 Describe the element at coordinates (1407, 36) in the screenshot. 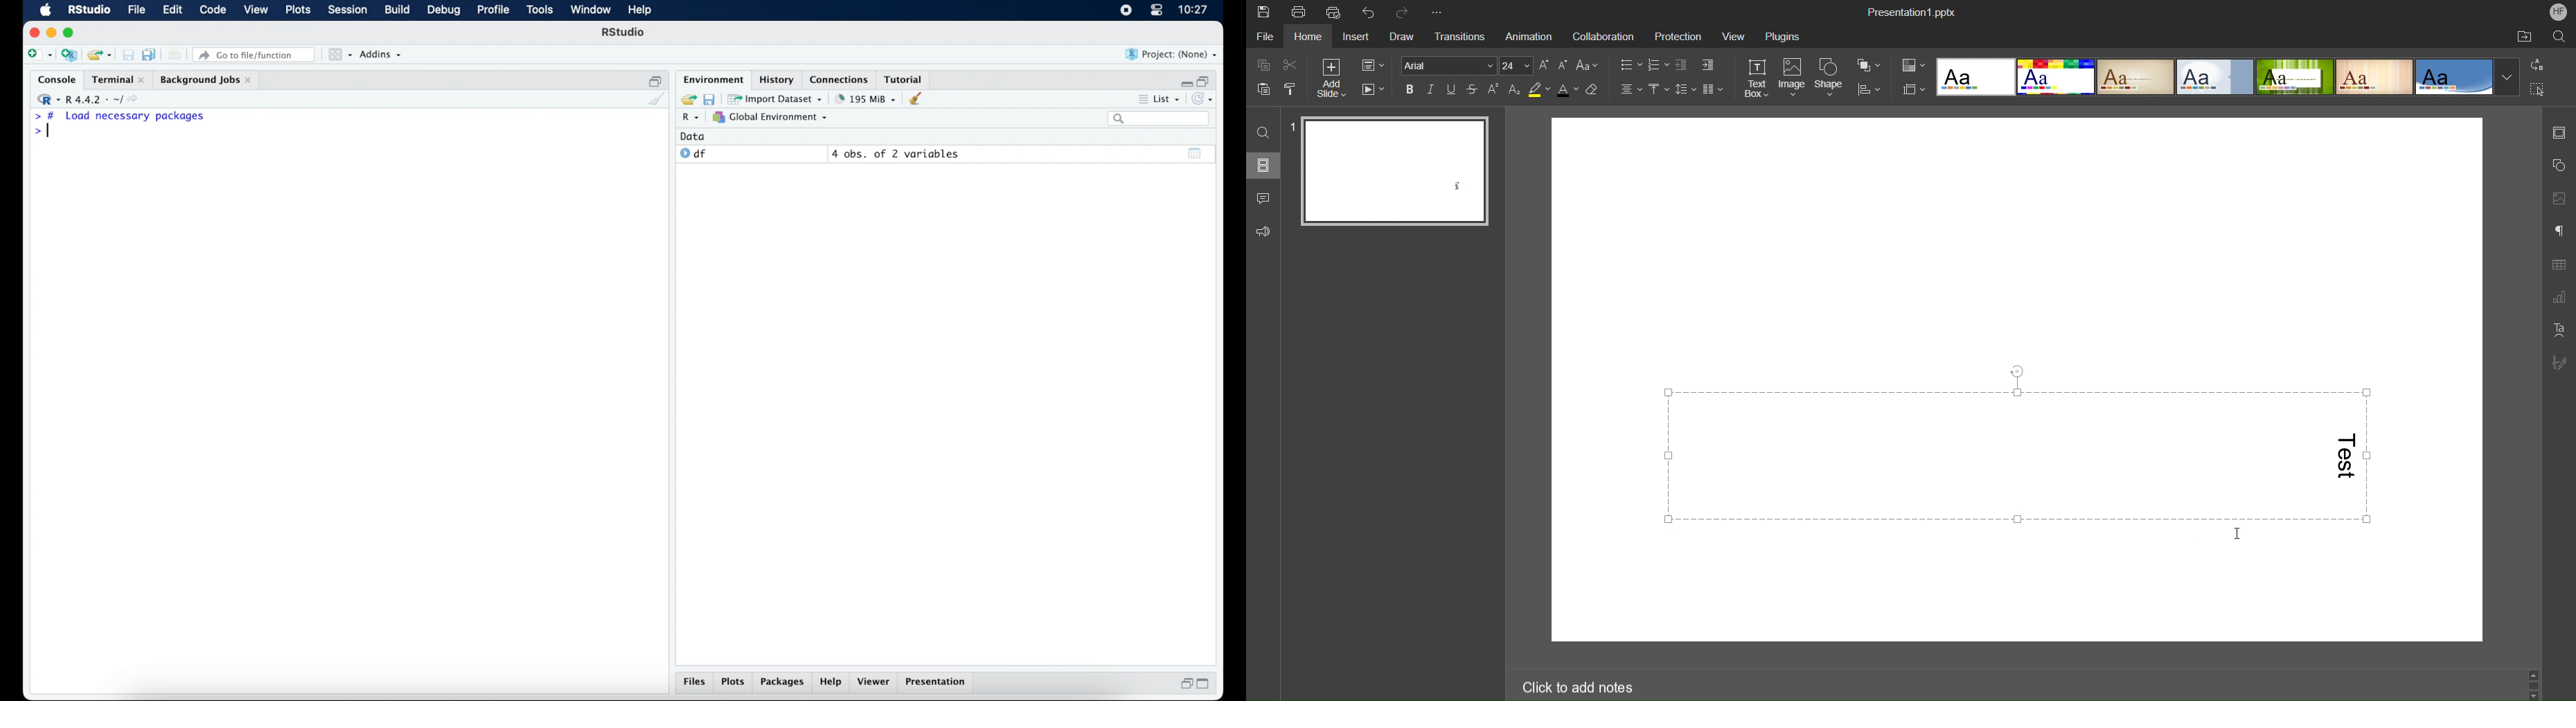

I see `Draw` at that location.